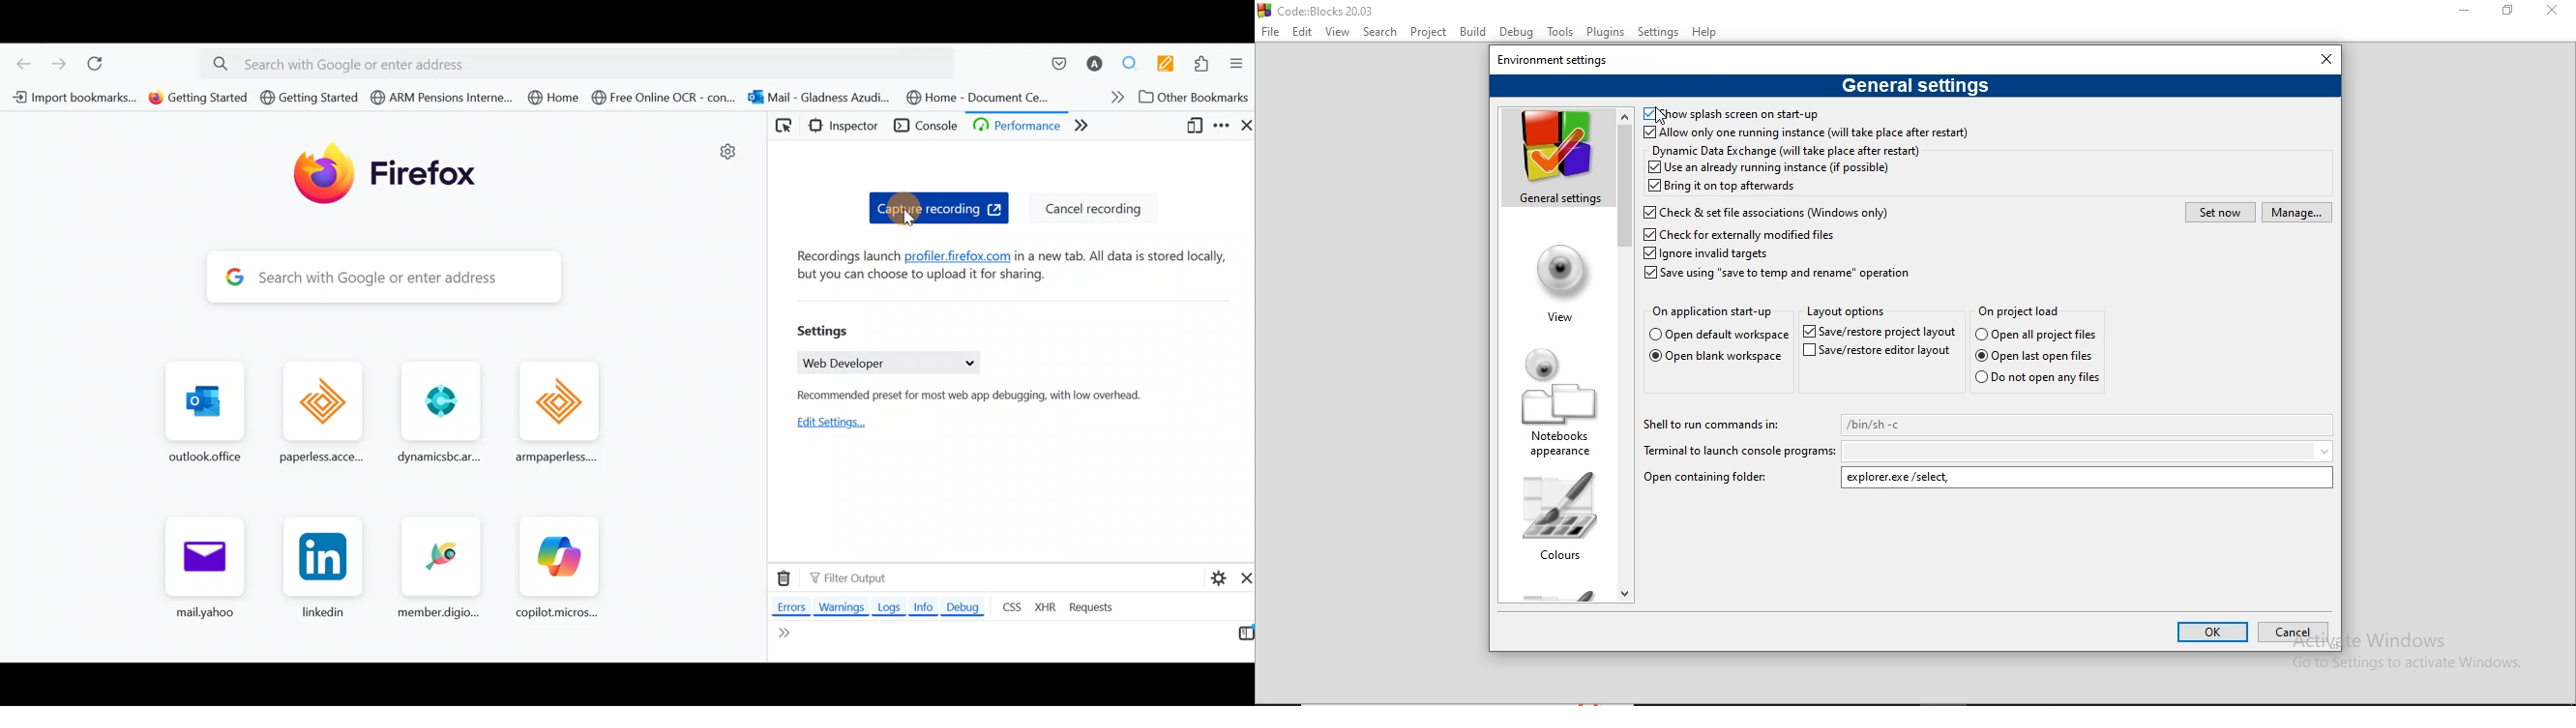 This screenshot has width=2576, height=728. Describe the element at coordinates (1093, 608) in the screenshot. I see `Requests` at that location.